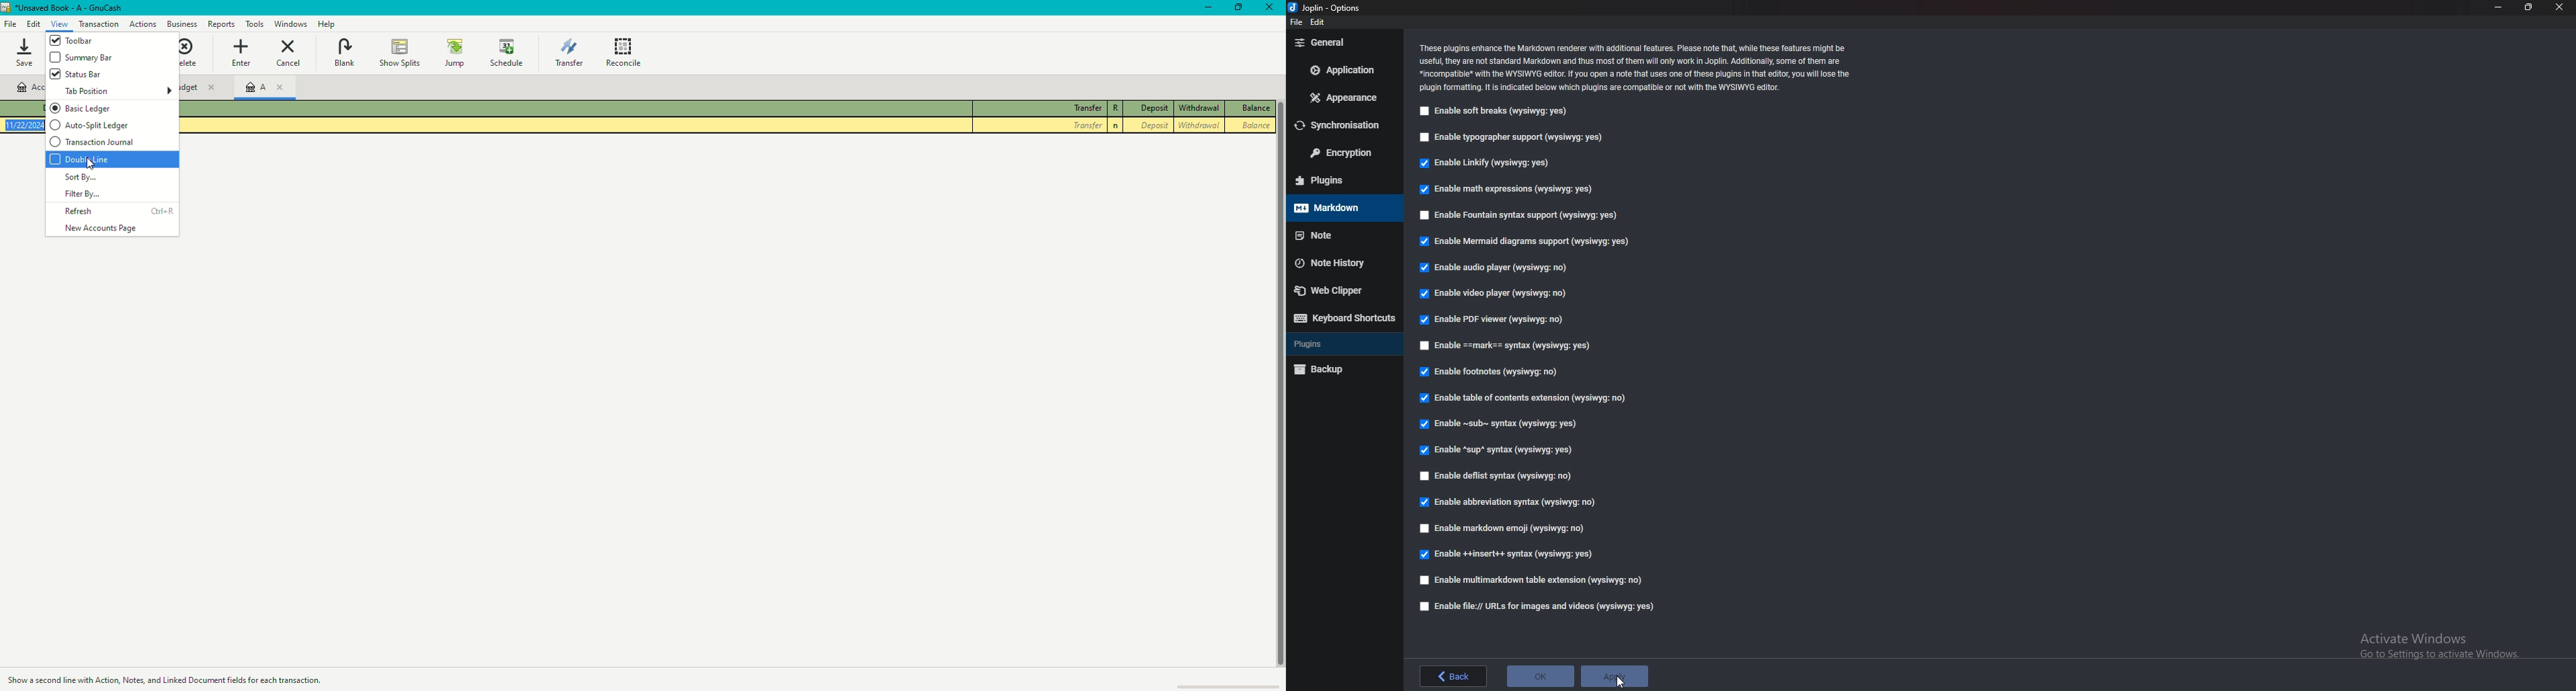 The height and width of the screenshot is (700, 2576). What do you see at coordinates (61, 25) in the screenshot?
I see `View` at bounding box center [61, 25].